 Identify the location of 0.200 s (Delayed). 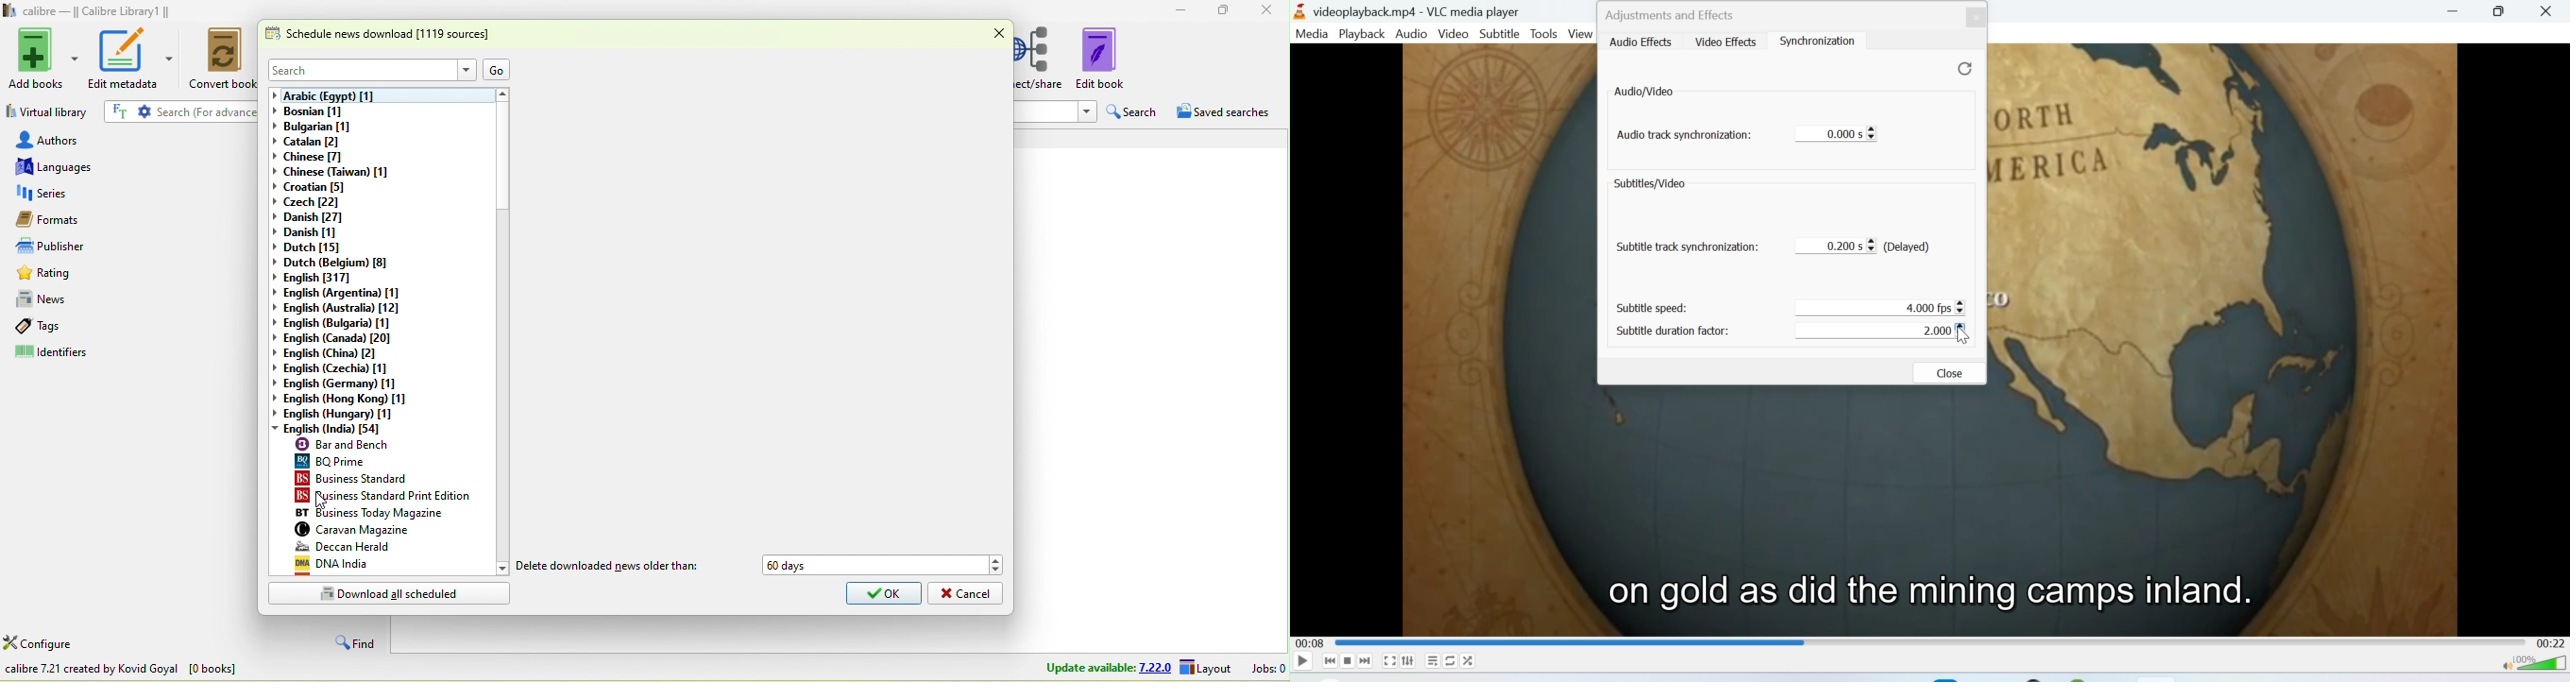
(1880, 248).